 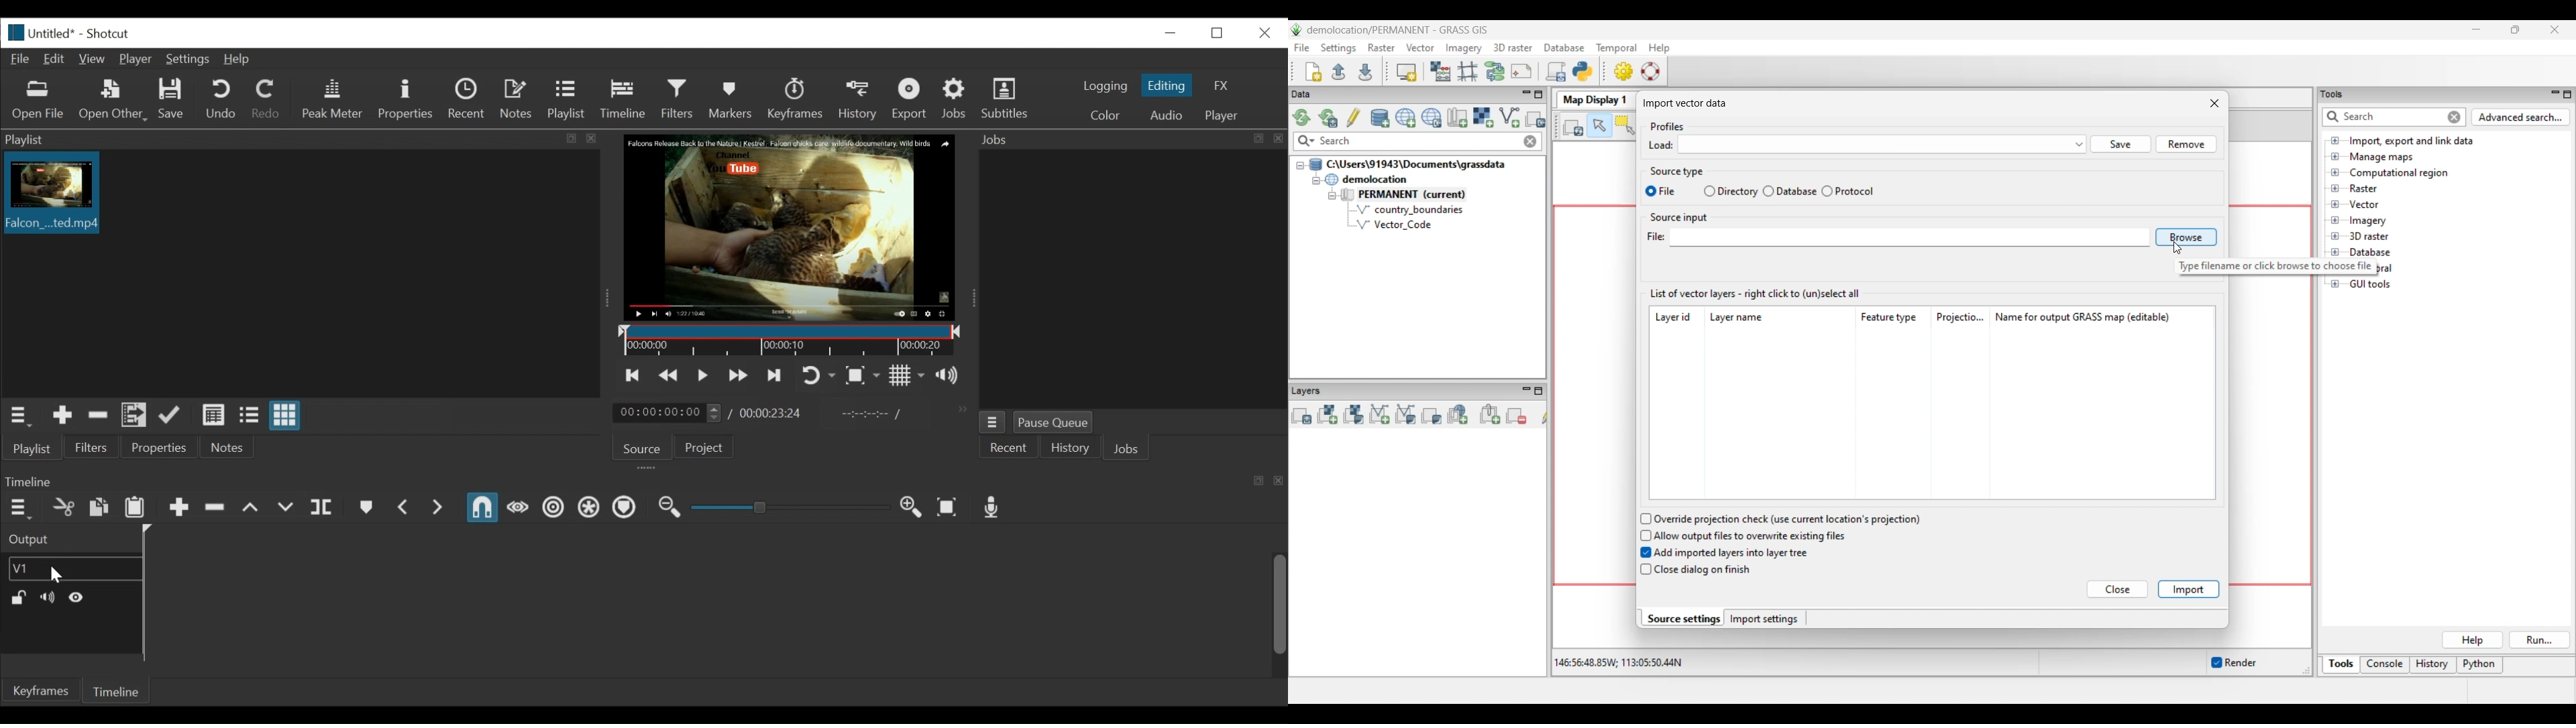 What do you see at coordinates (667, 414) in the screenshot?
I see `Current duration` at bounding box center [667, 414].